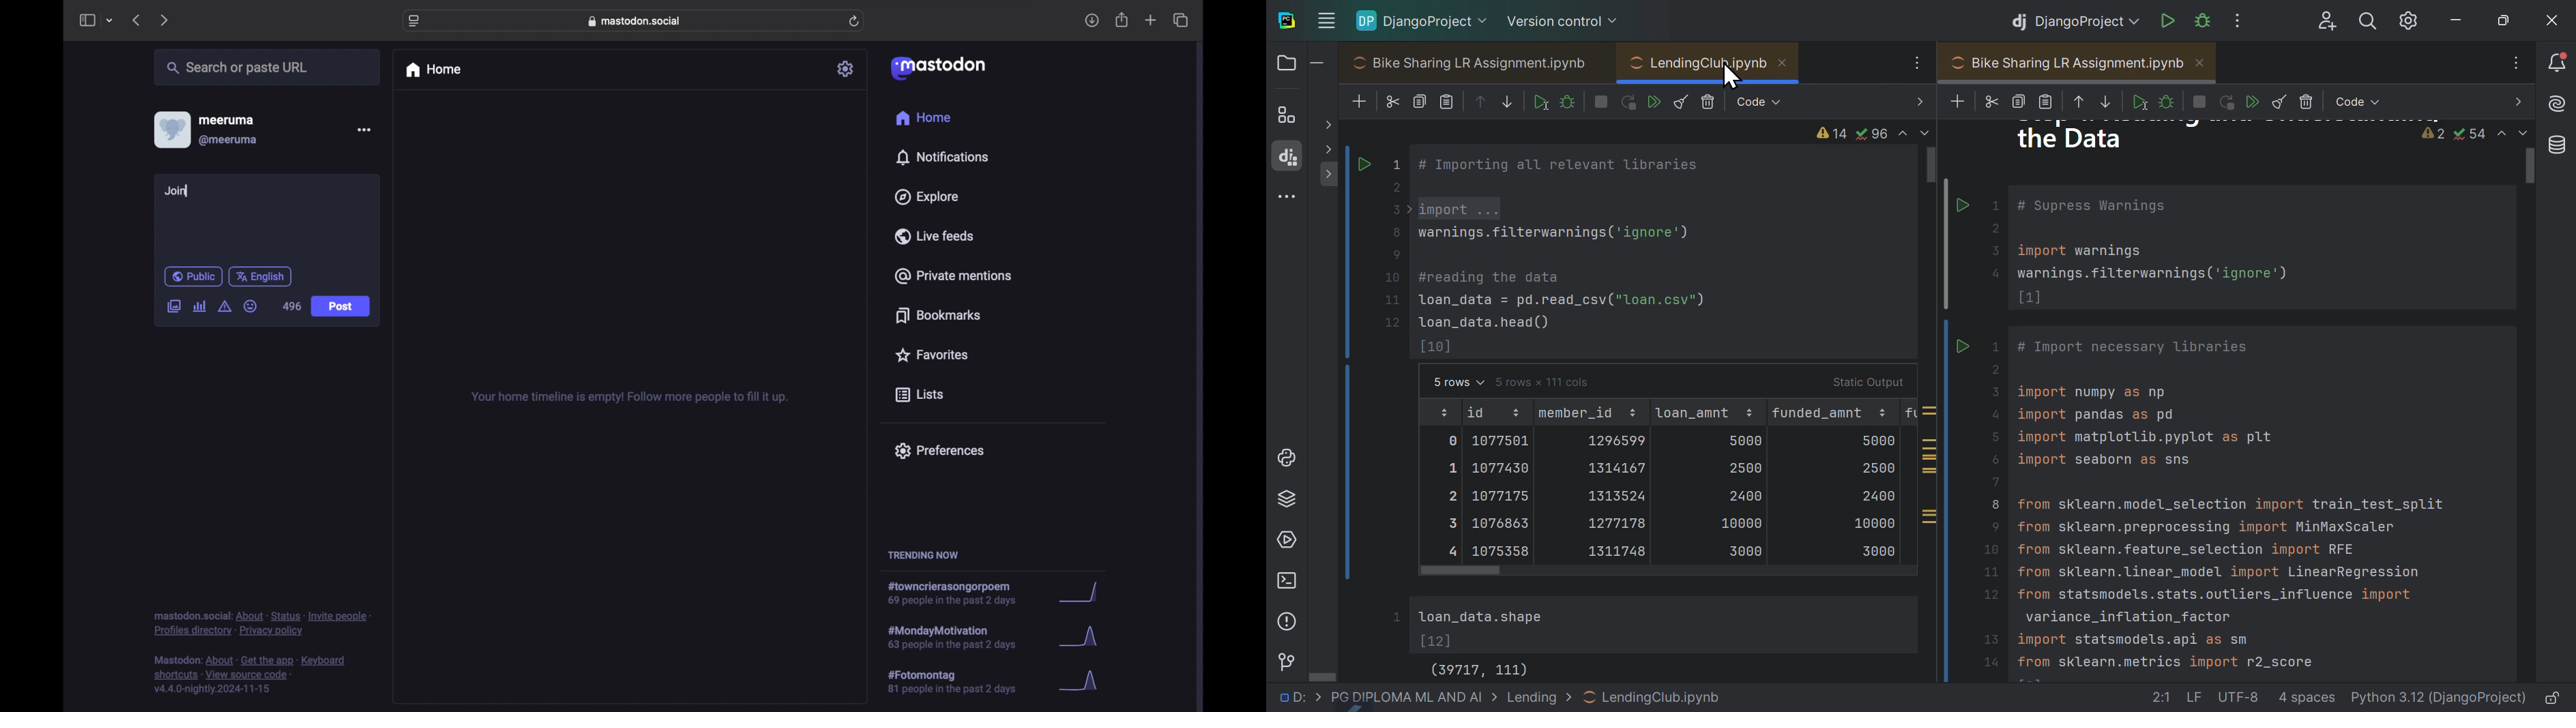 The image size is (2576, 728). I want to click on Clear all outputs, so click(1685, 100).